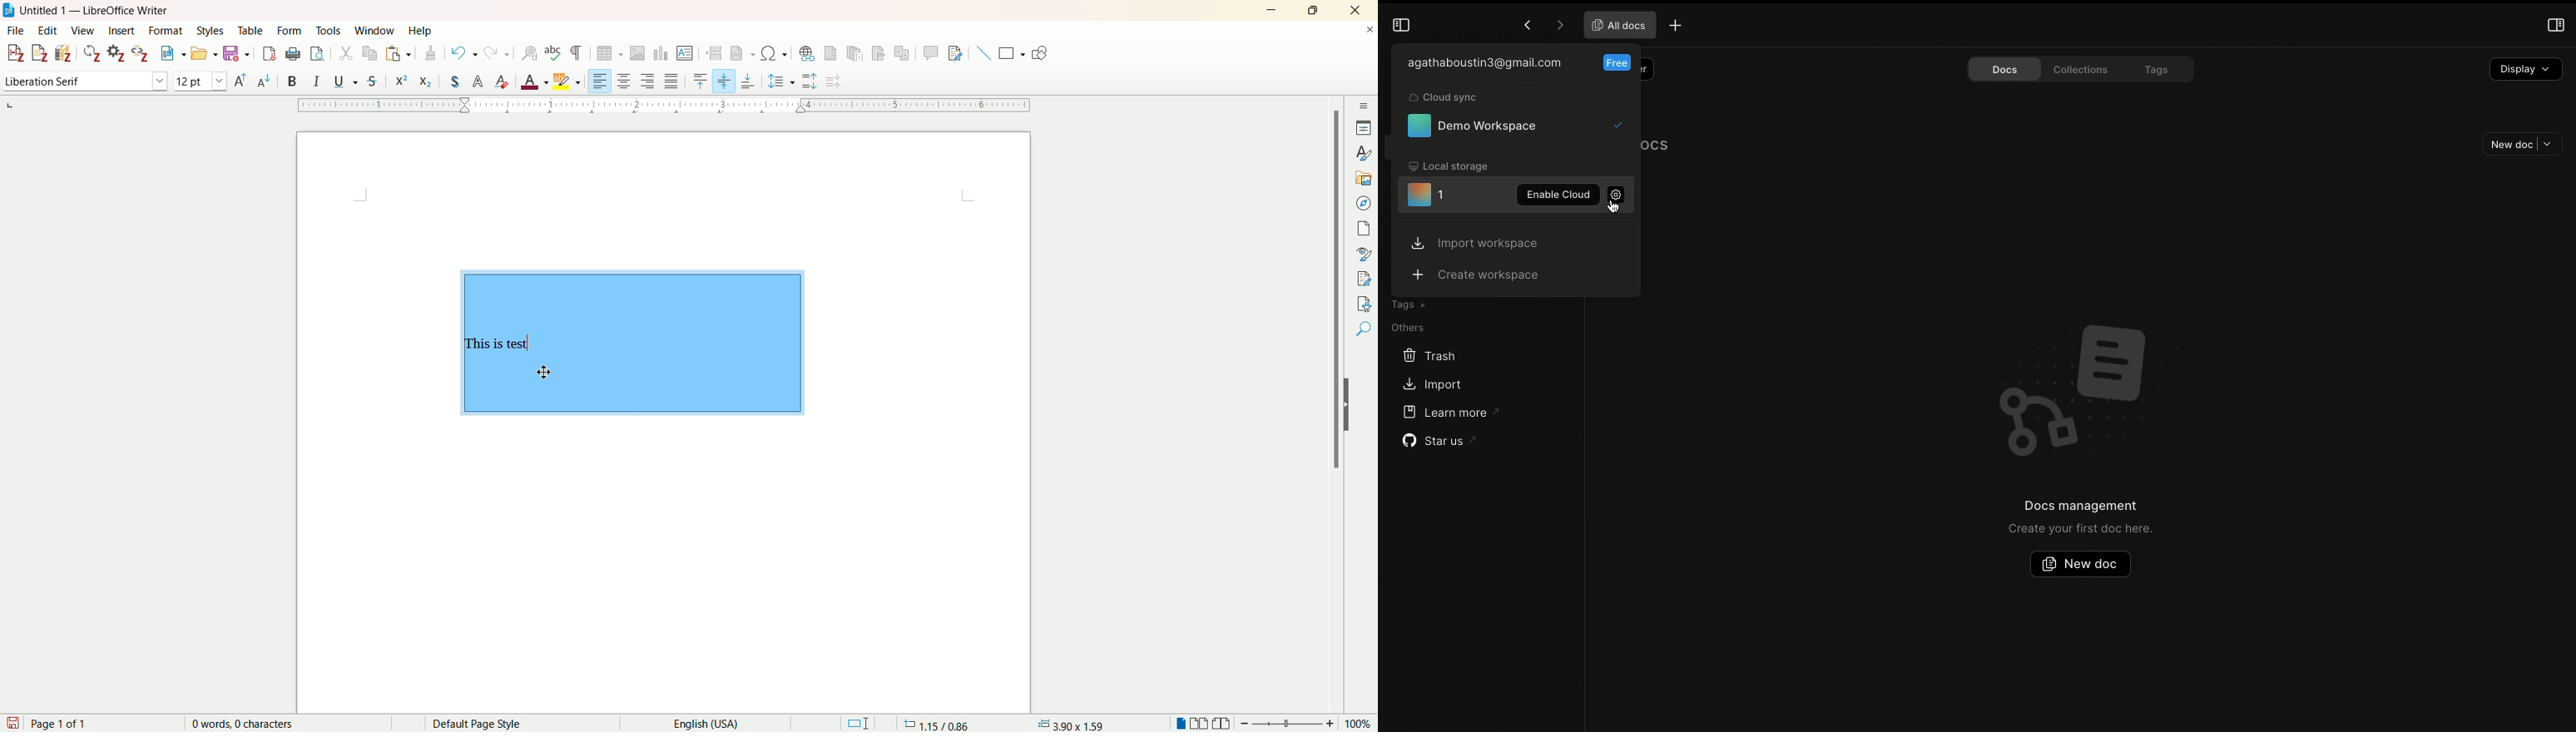 This screenshot has width=2576, height=756. I want to click on basic shapes, so click(1012, 53).